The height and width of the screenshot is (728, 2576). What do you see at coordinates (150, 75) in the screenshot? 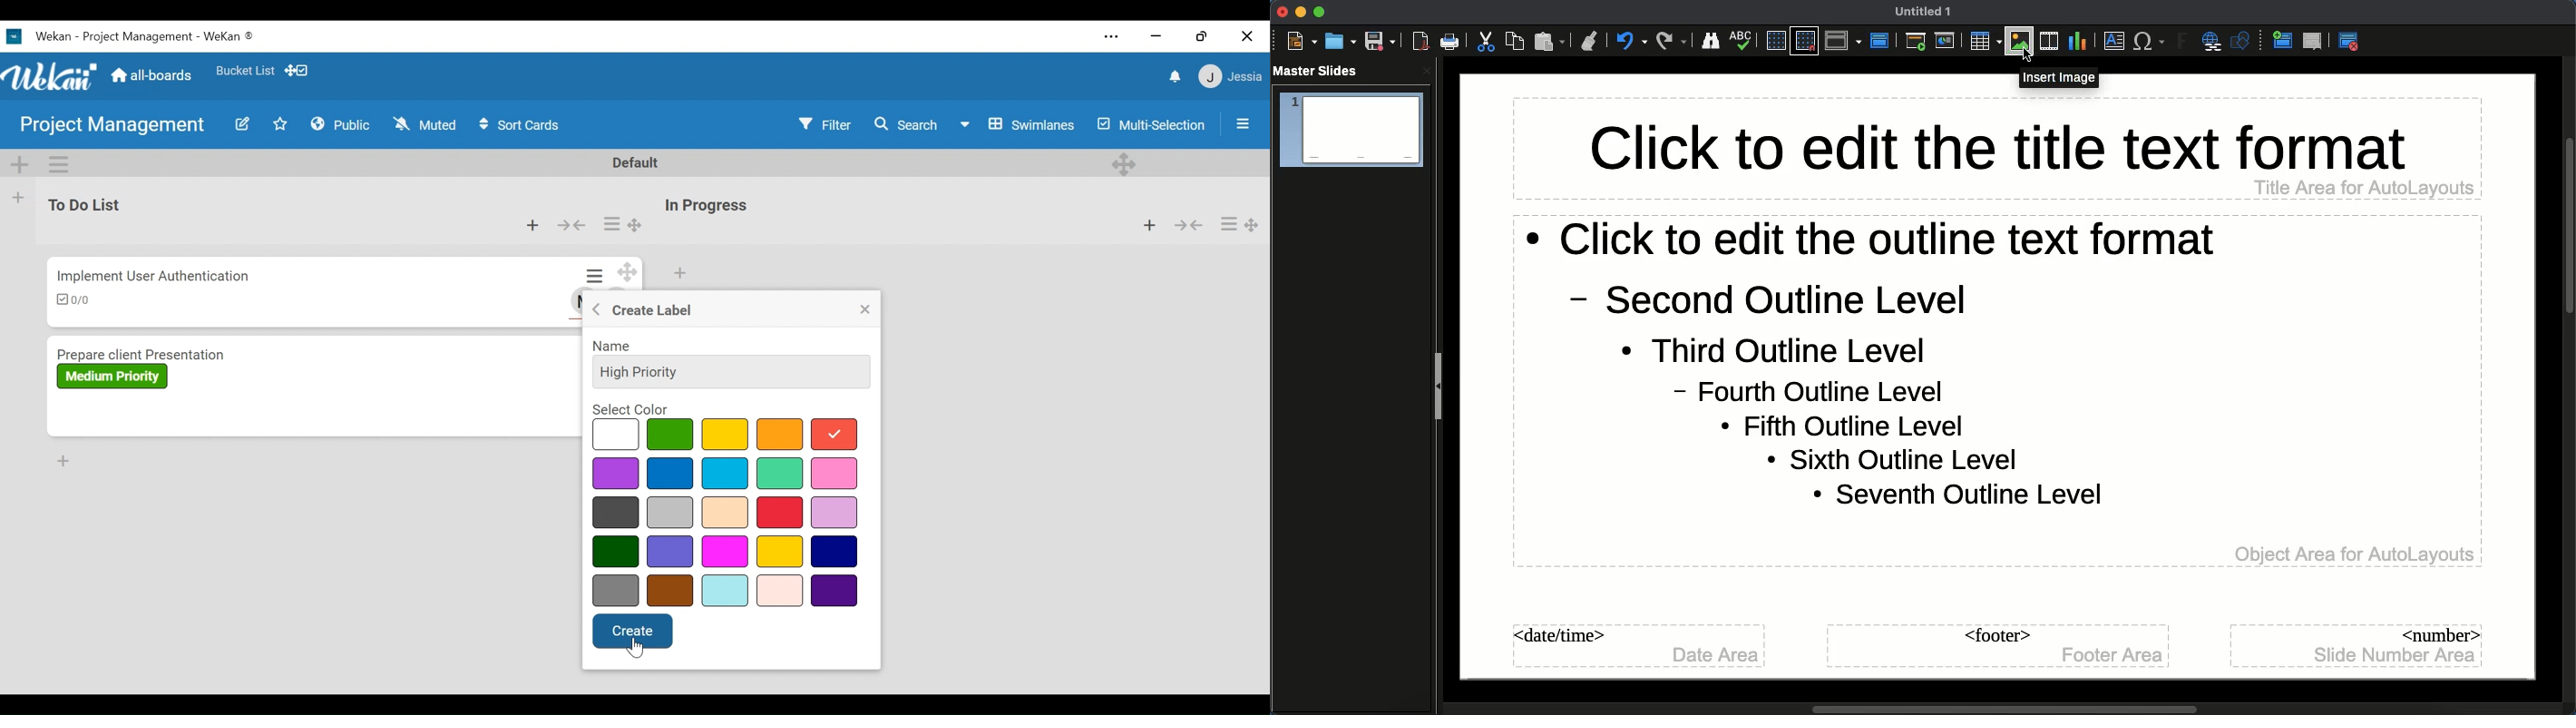
I see `Home (all-boards)` at bounding box center [150, 75].